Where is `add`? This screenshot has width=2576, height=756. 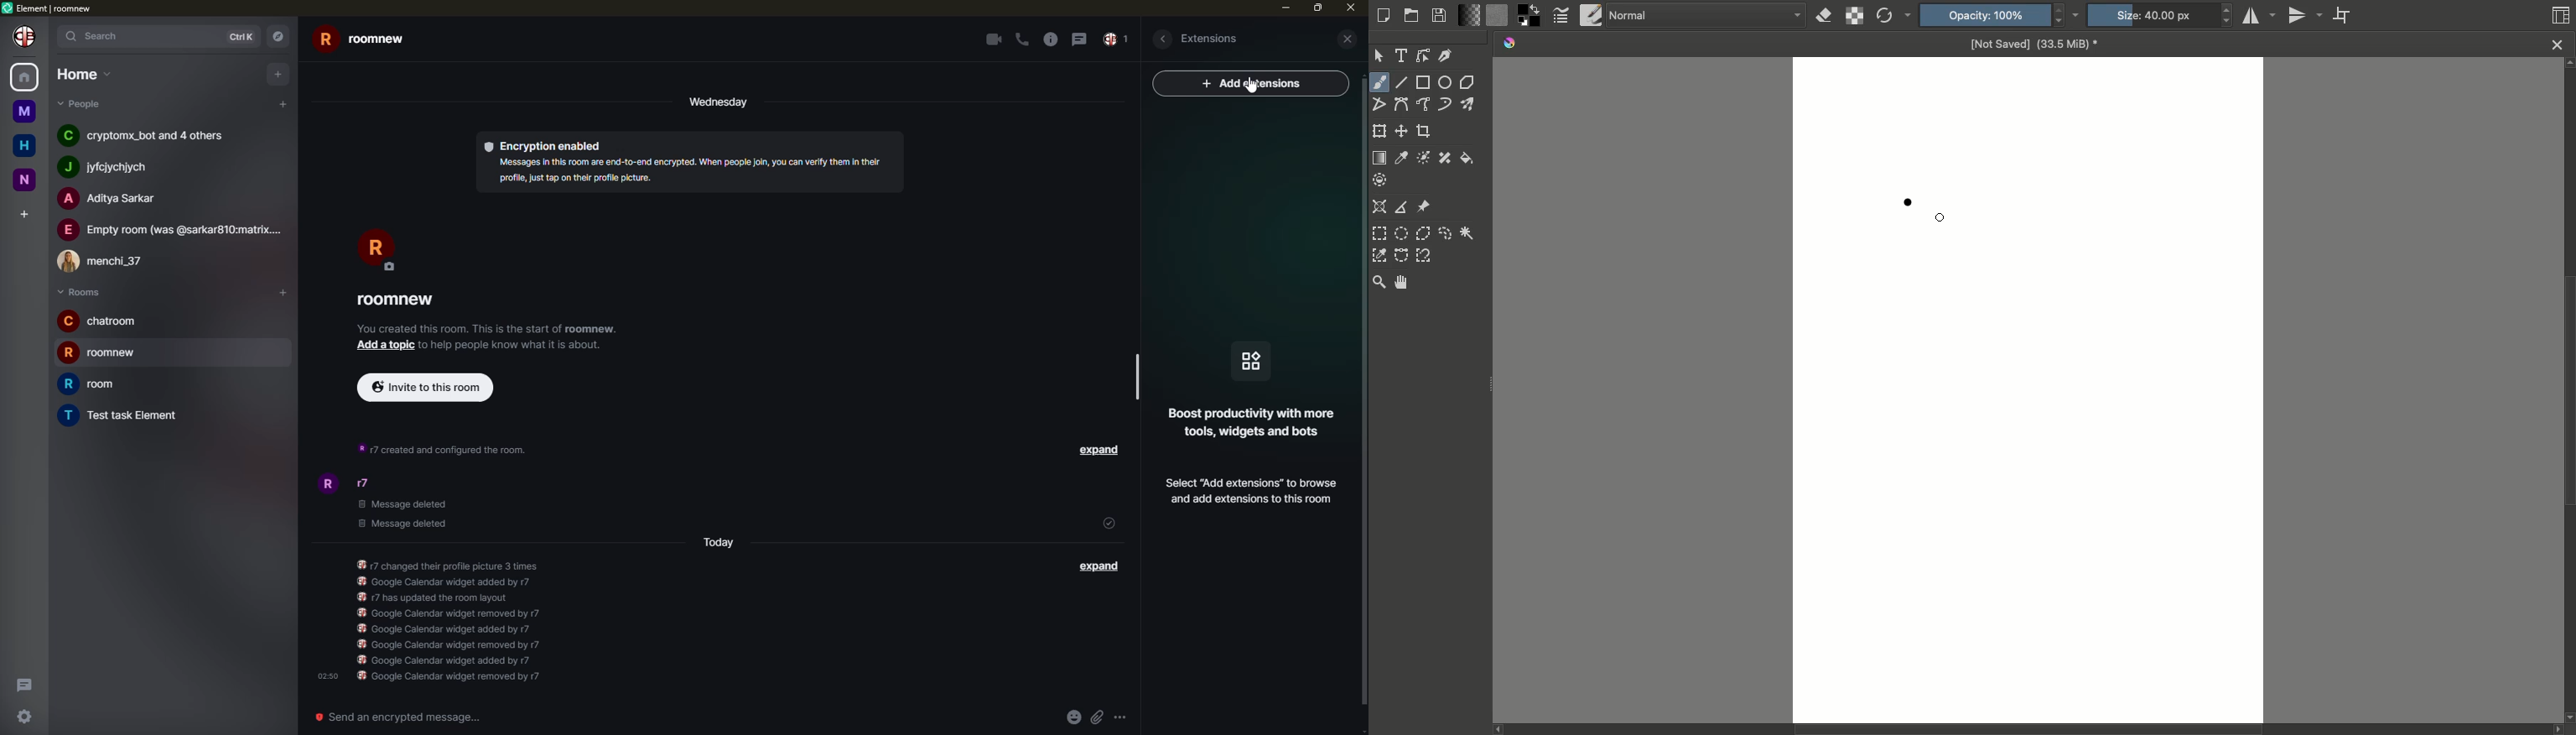 add is located at coordinates (283, 291).